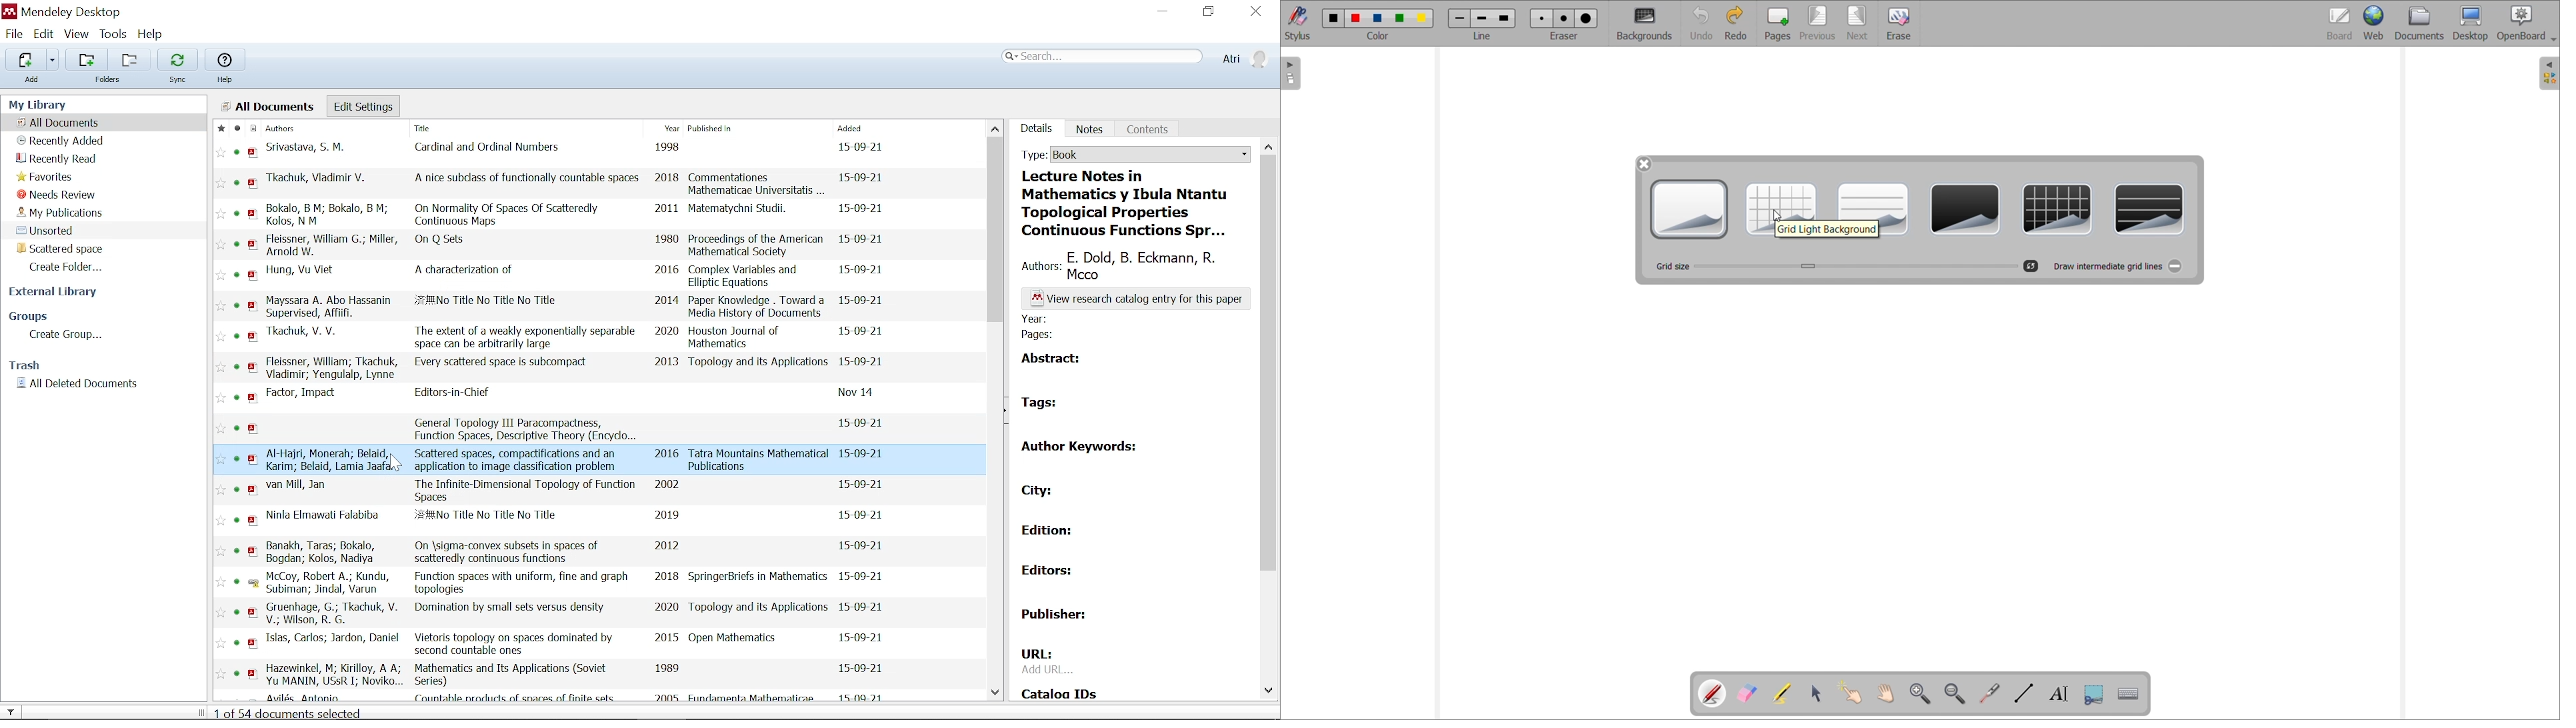 The width and height of the screenshot is (2576, 728). I want to click on authors, so click(324, 515).